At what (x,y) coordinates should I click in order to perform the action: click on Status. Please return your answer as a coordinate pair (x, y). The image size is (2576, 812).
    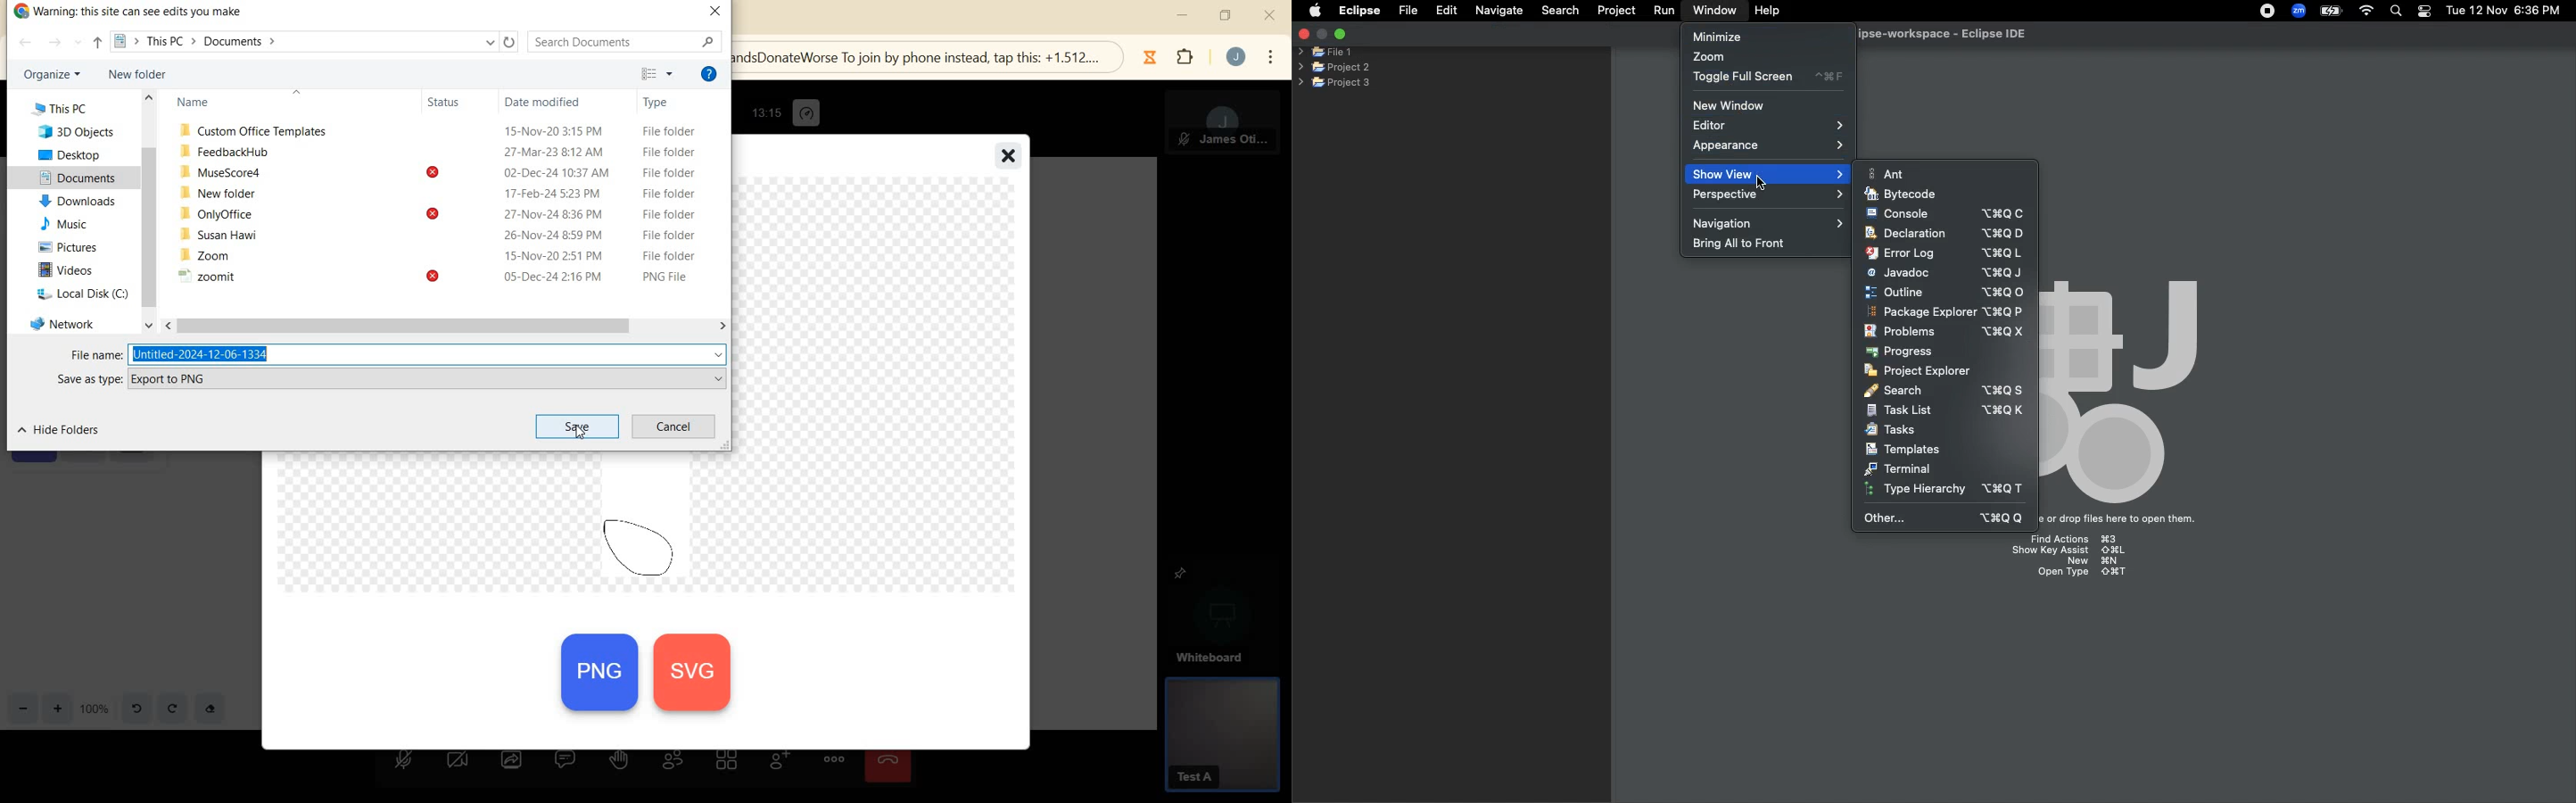
    Looking at the image, I should click on (444, 100).